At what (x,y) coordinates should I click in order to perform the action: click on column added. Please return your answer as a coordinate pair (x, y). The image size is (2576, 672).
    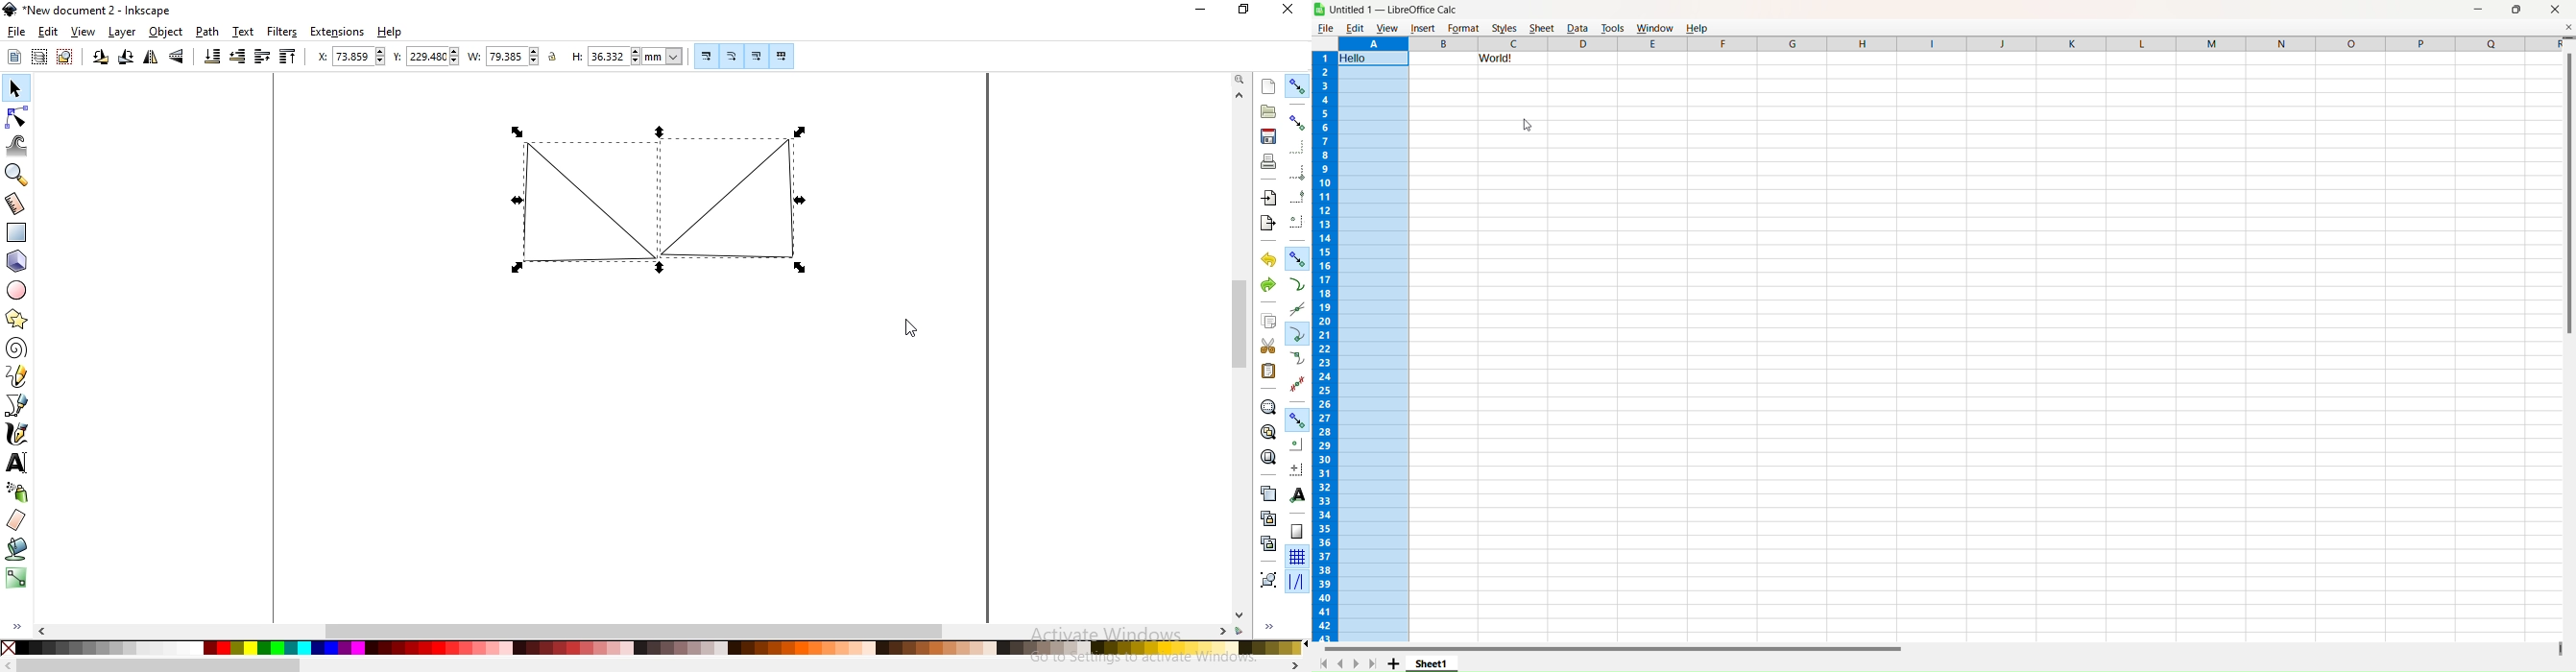
    Looking at the image, I should click on (1443, 43).